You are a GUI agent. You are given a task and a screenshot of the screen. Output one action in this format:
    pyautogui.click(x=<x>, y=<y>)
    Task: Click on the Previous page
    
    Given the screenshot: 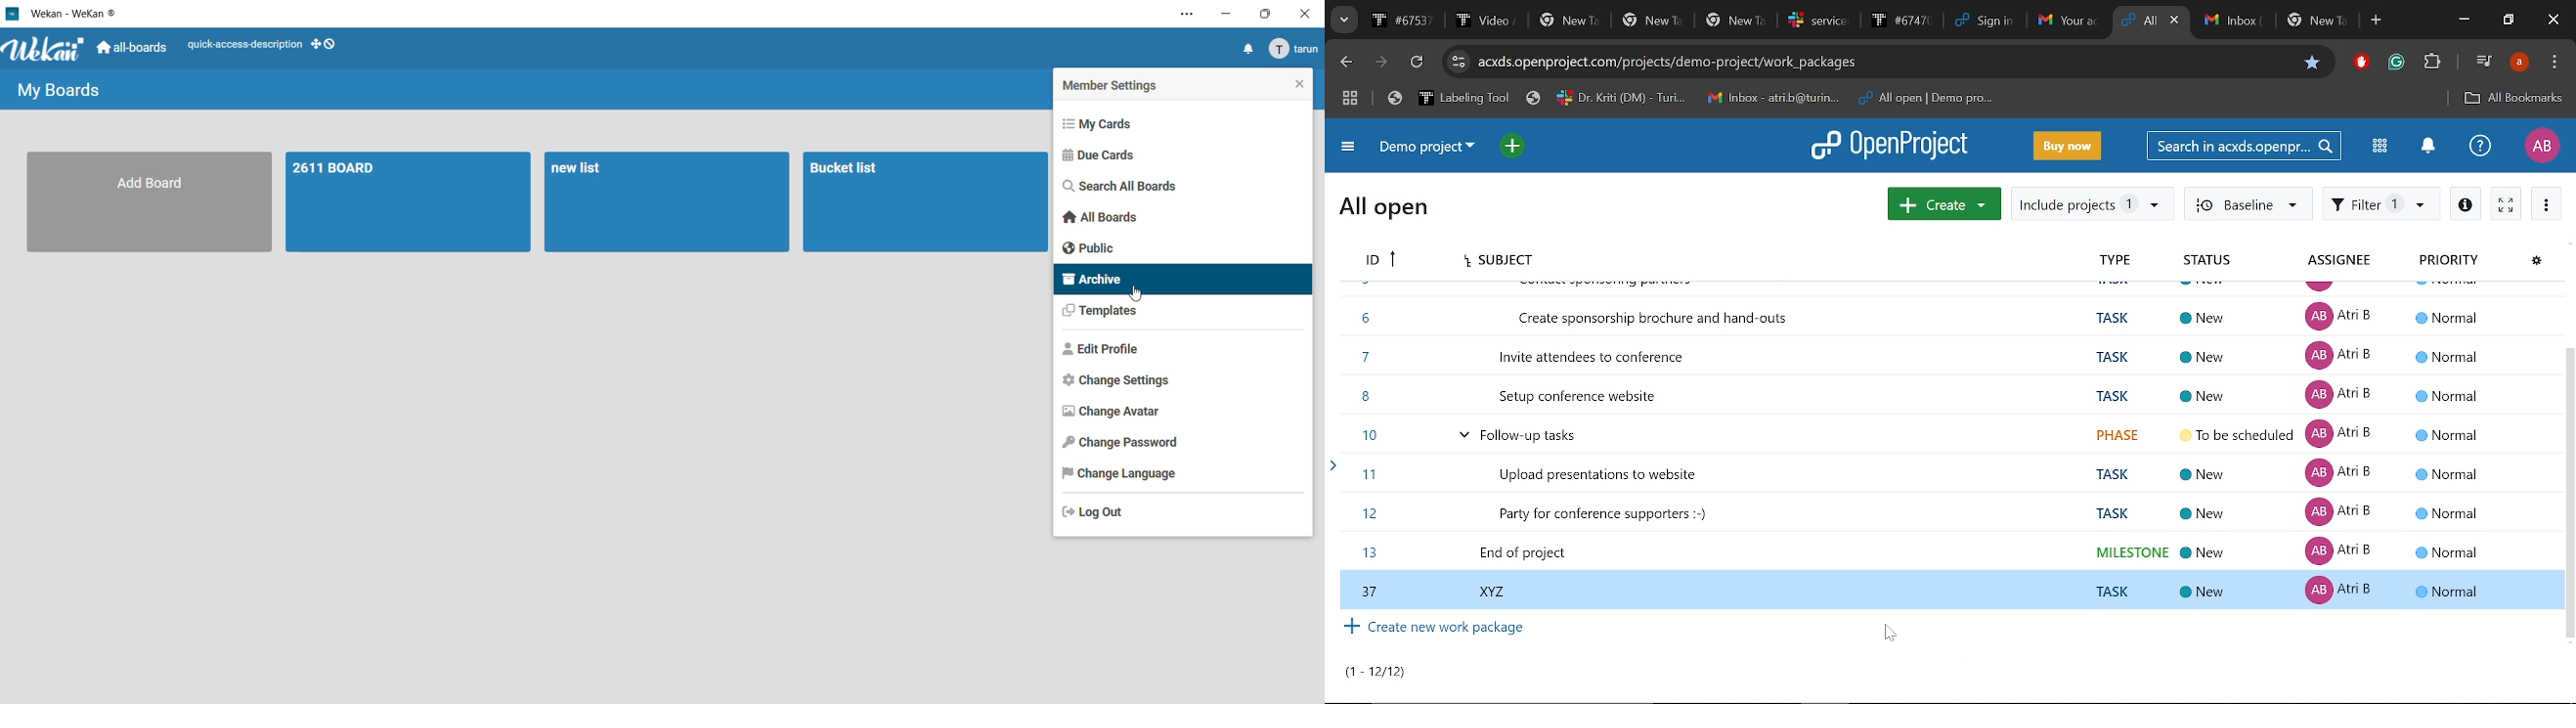 What is the action you would take?
    pyautogui.click(x=1349, y=64)
    